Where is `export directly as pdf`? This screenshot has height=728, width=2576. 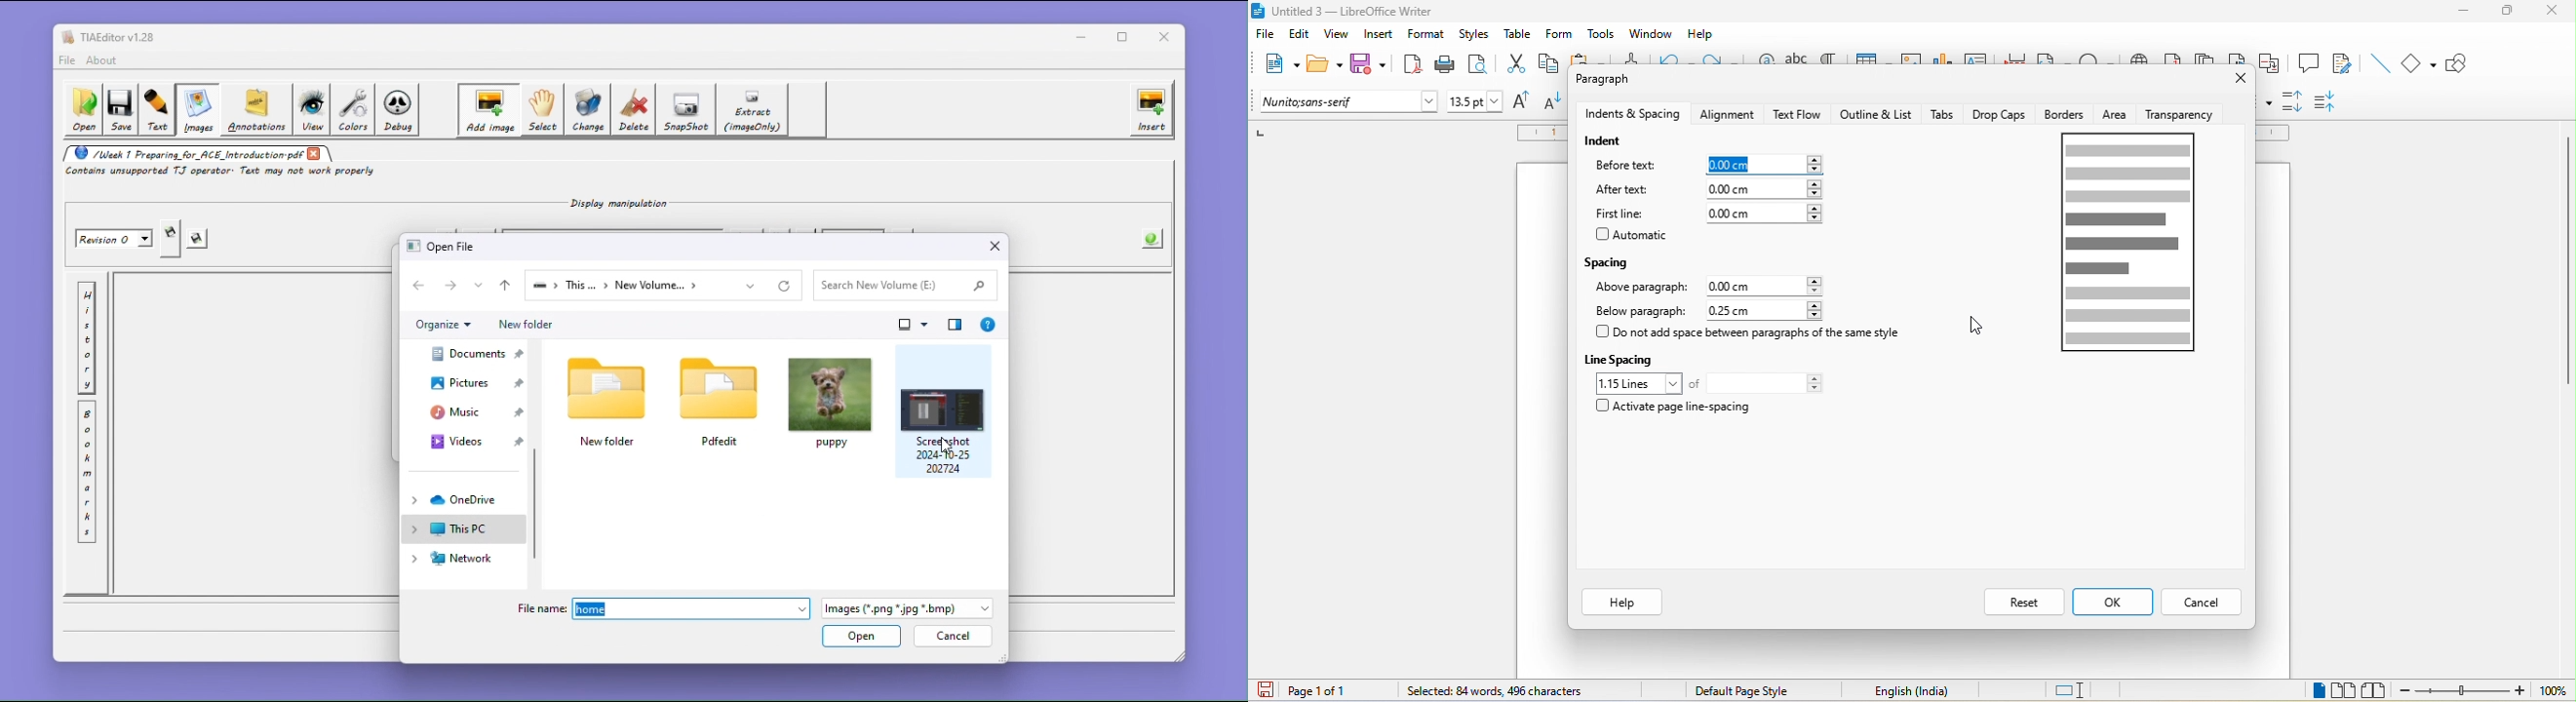
export directly as pdf is located at coordinates (1411, 63).